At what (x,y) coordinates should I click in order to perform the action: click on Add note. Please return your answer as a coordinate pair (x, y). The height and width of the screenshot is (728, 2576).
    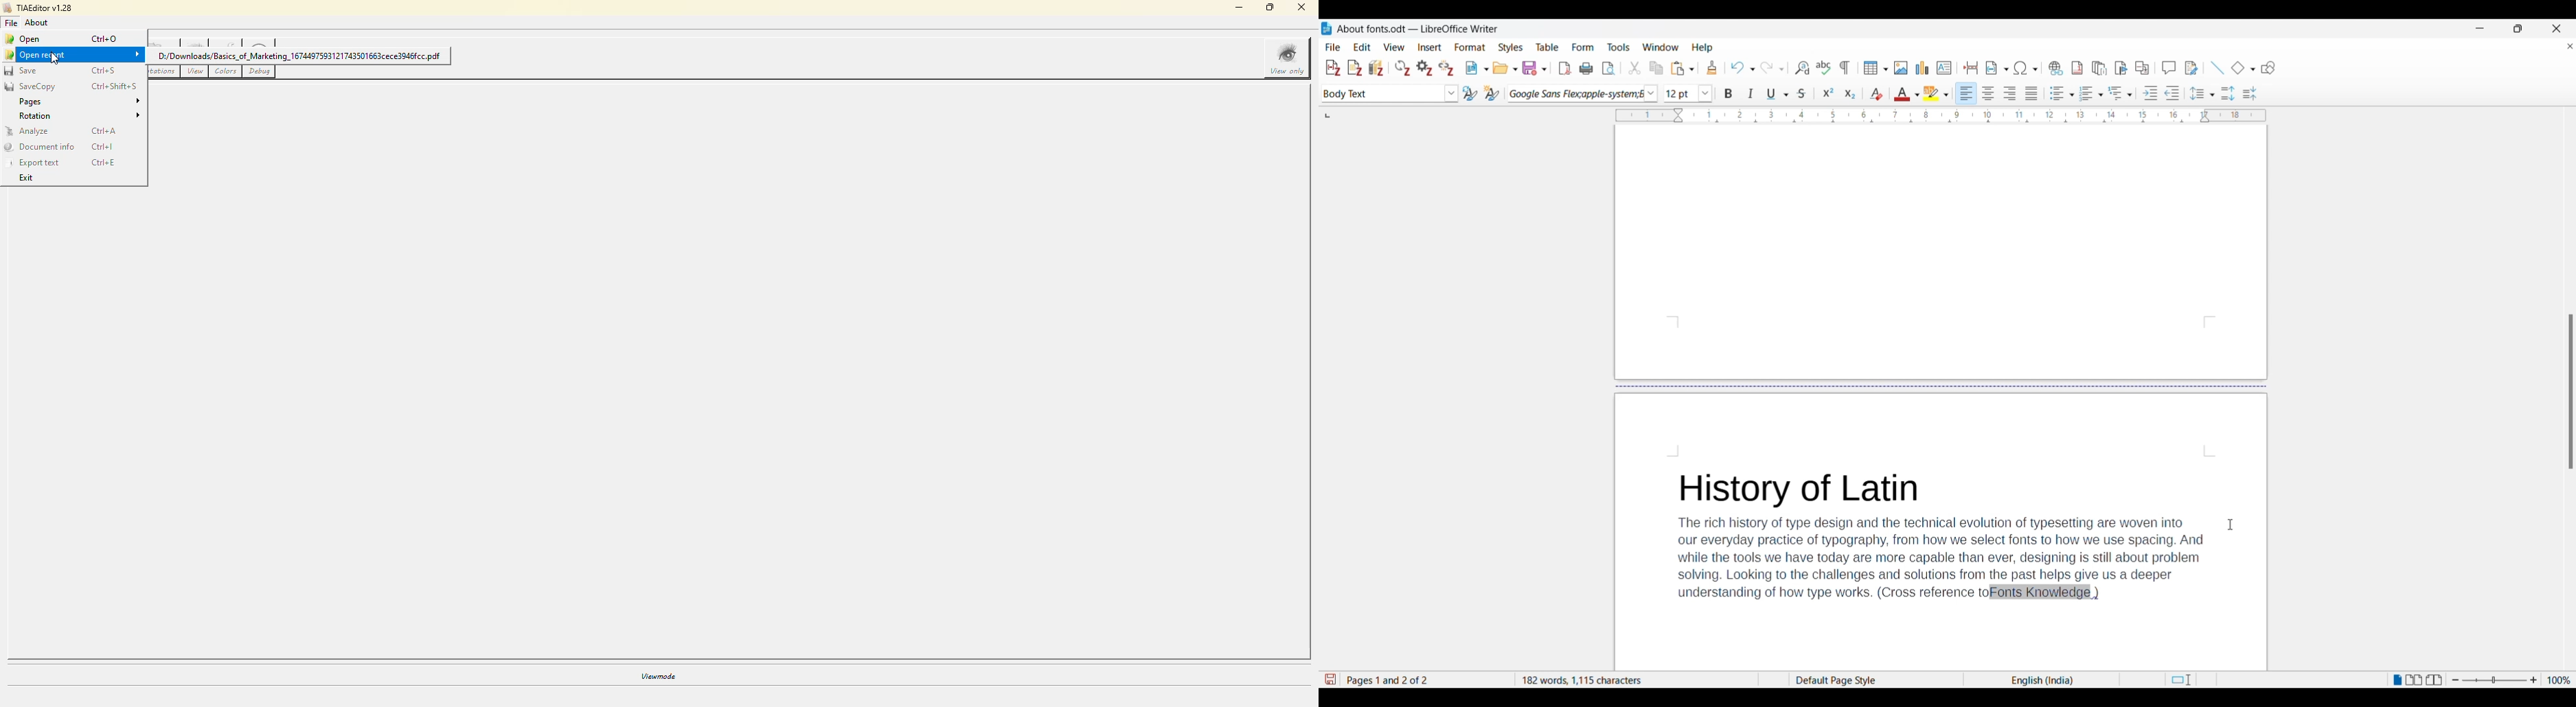
    Looking at the image, I should click on (1355, 68).